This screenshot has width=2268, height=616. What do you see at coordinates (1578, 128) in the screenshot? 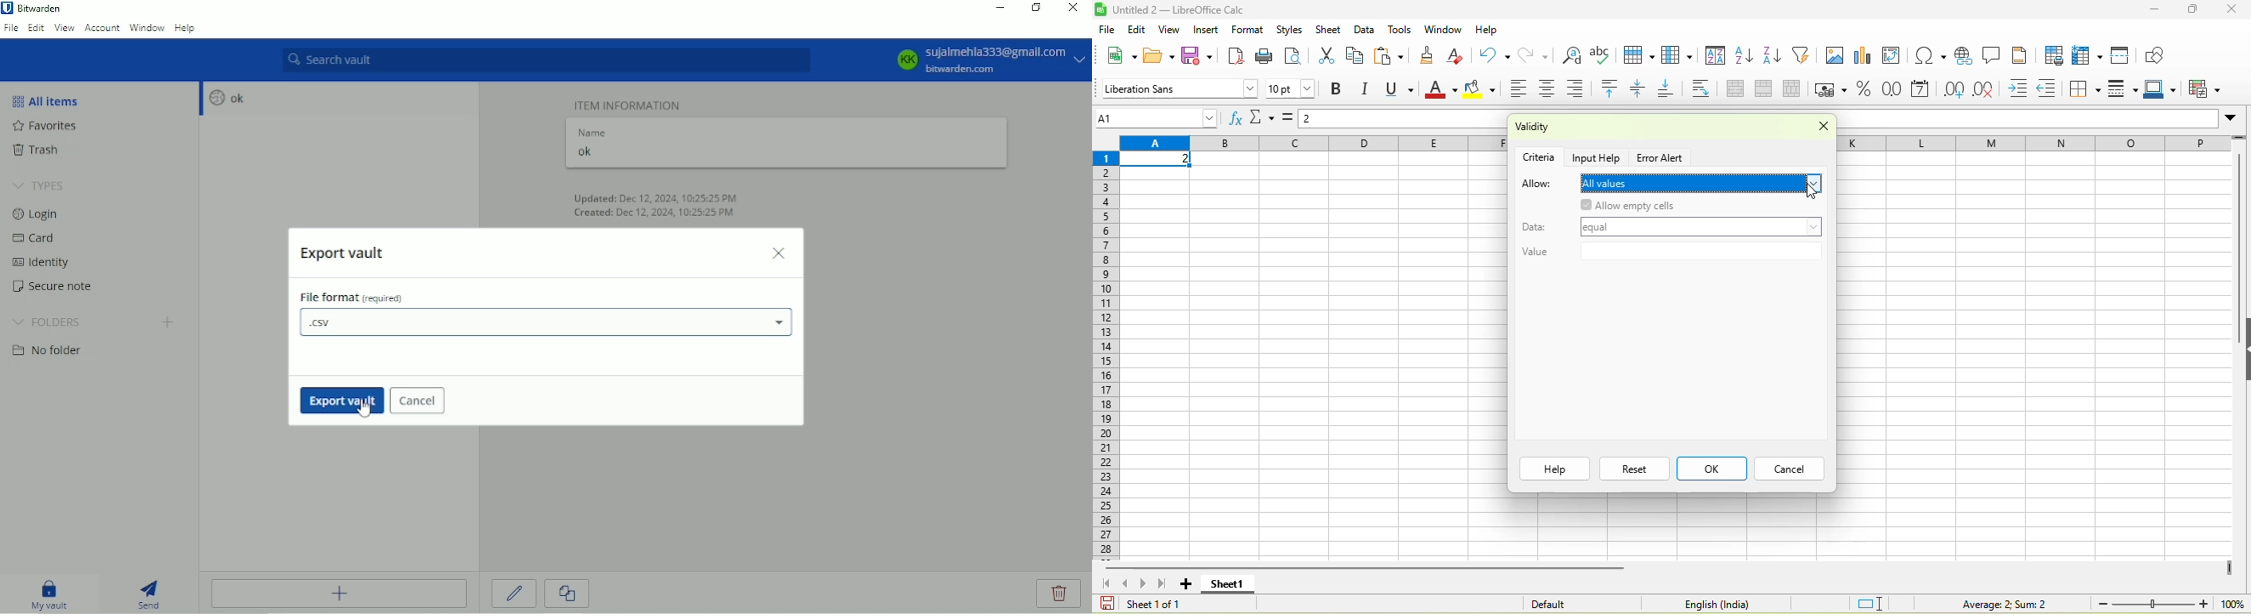
I see `validity` at bounding box center [1578, 128].